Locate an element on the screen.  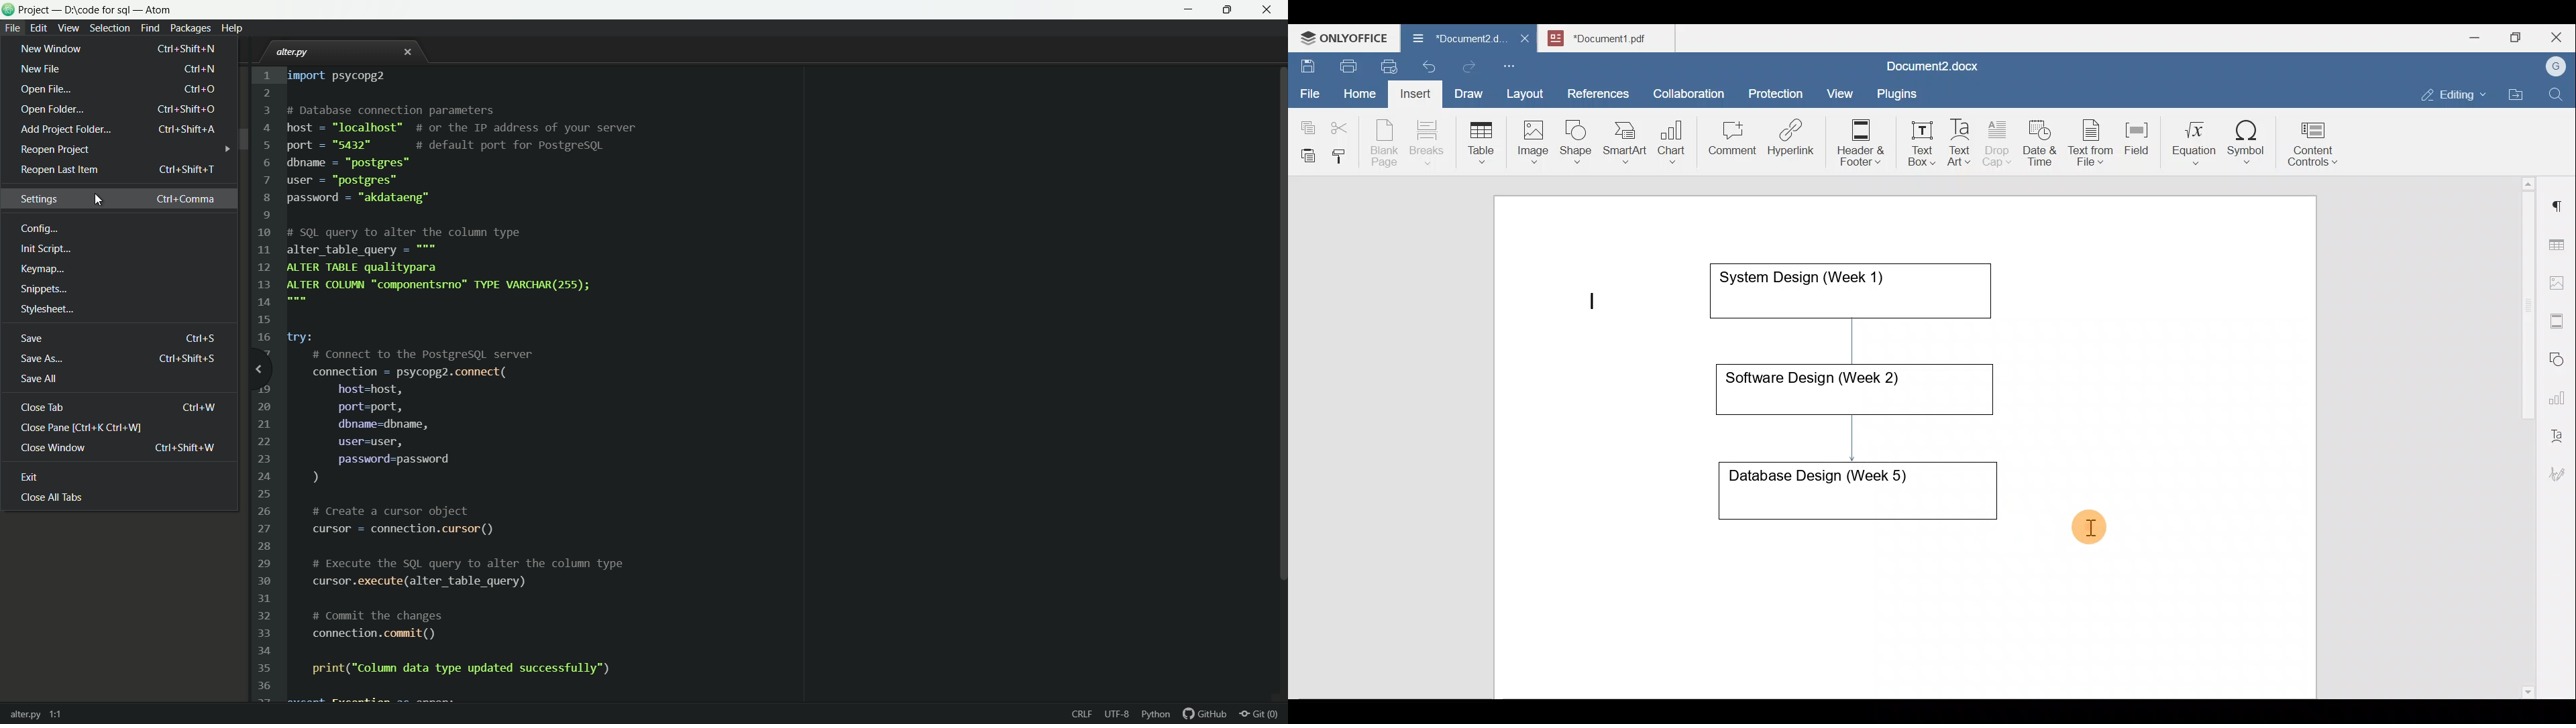
Undo is located at coordinates (1426, 64).